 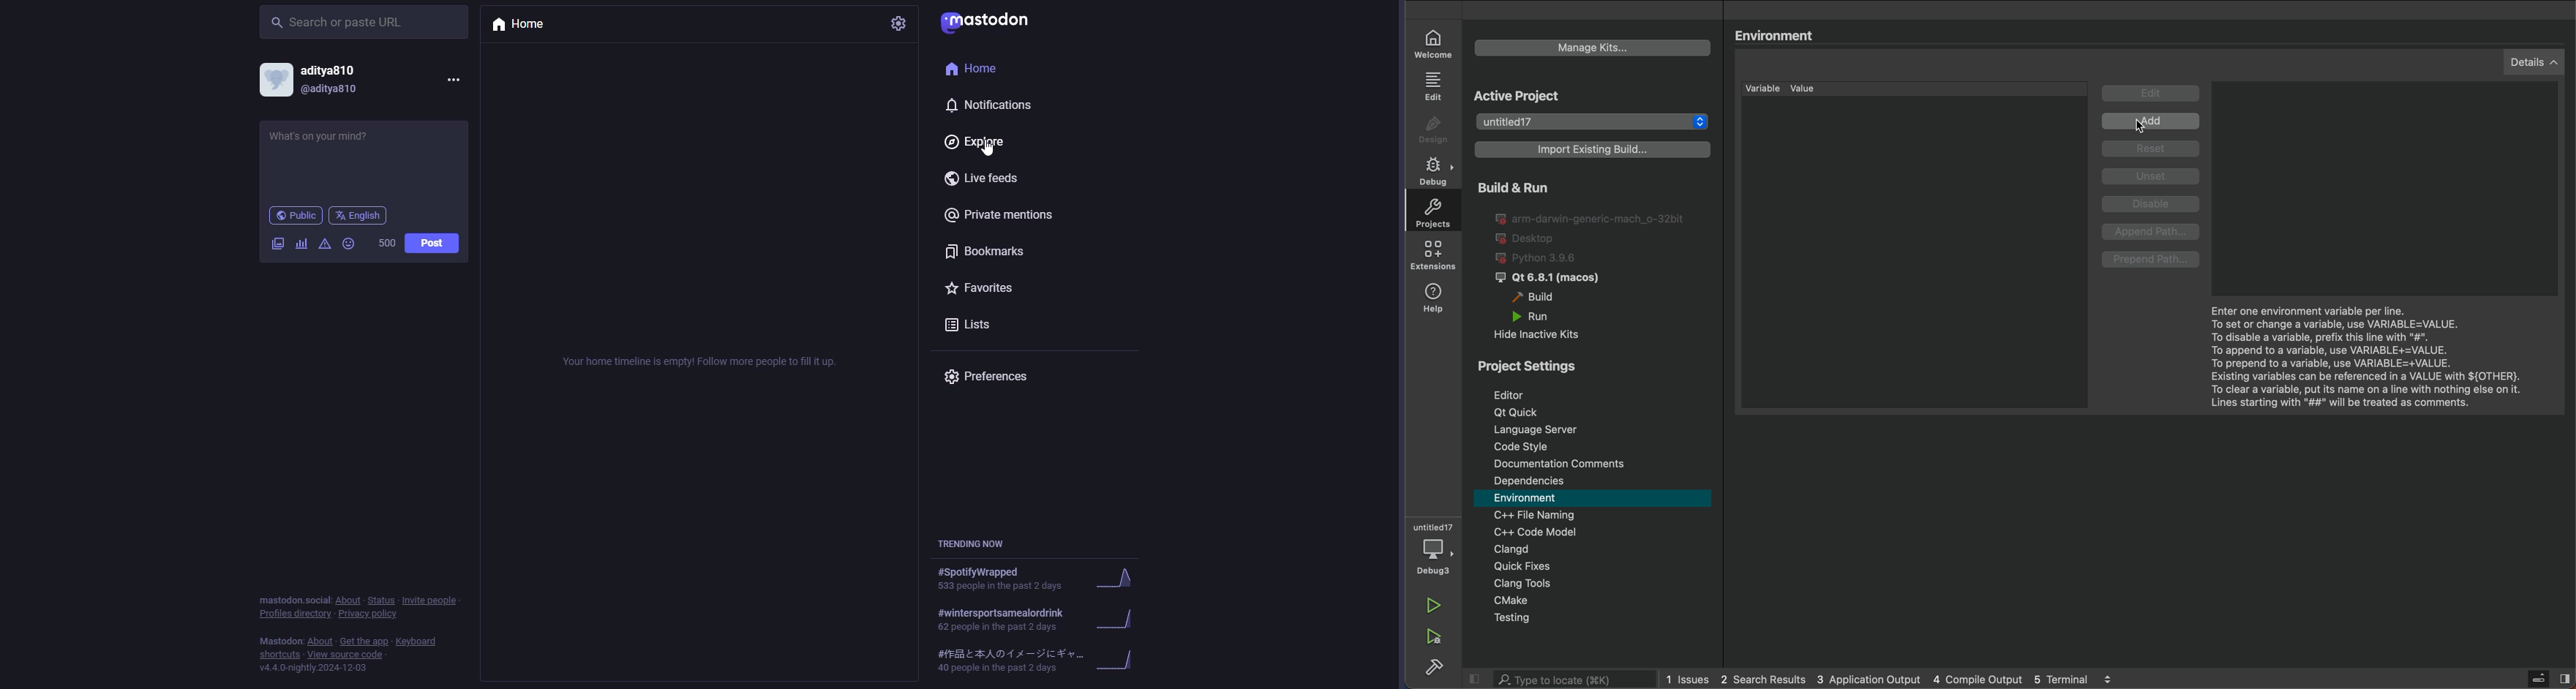 What do you see at coordinates (1032, 619) in the screenshot?
I see `trending ` at bounding box center [1032, 619].